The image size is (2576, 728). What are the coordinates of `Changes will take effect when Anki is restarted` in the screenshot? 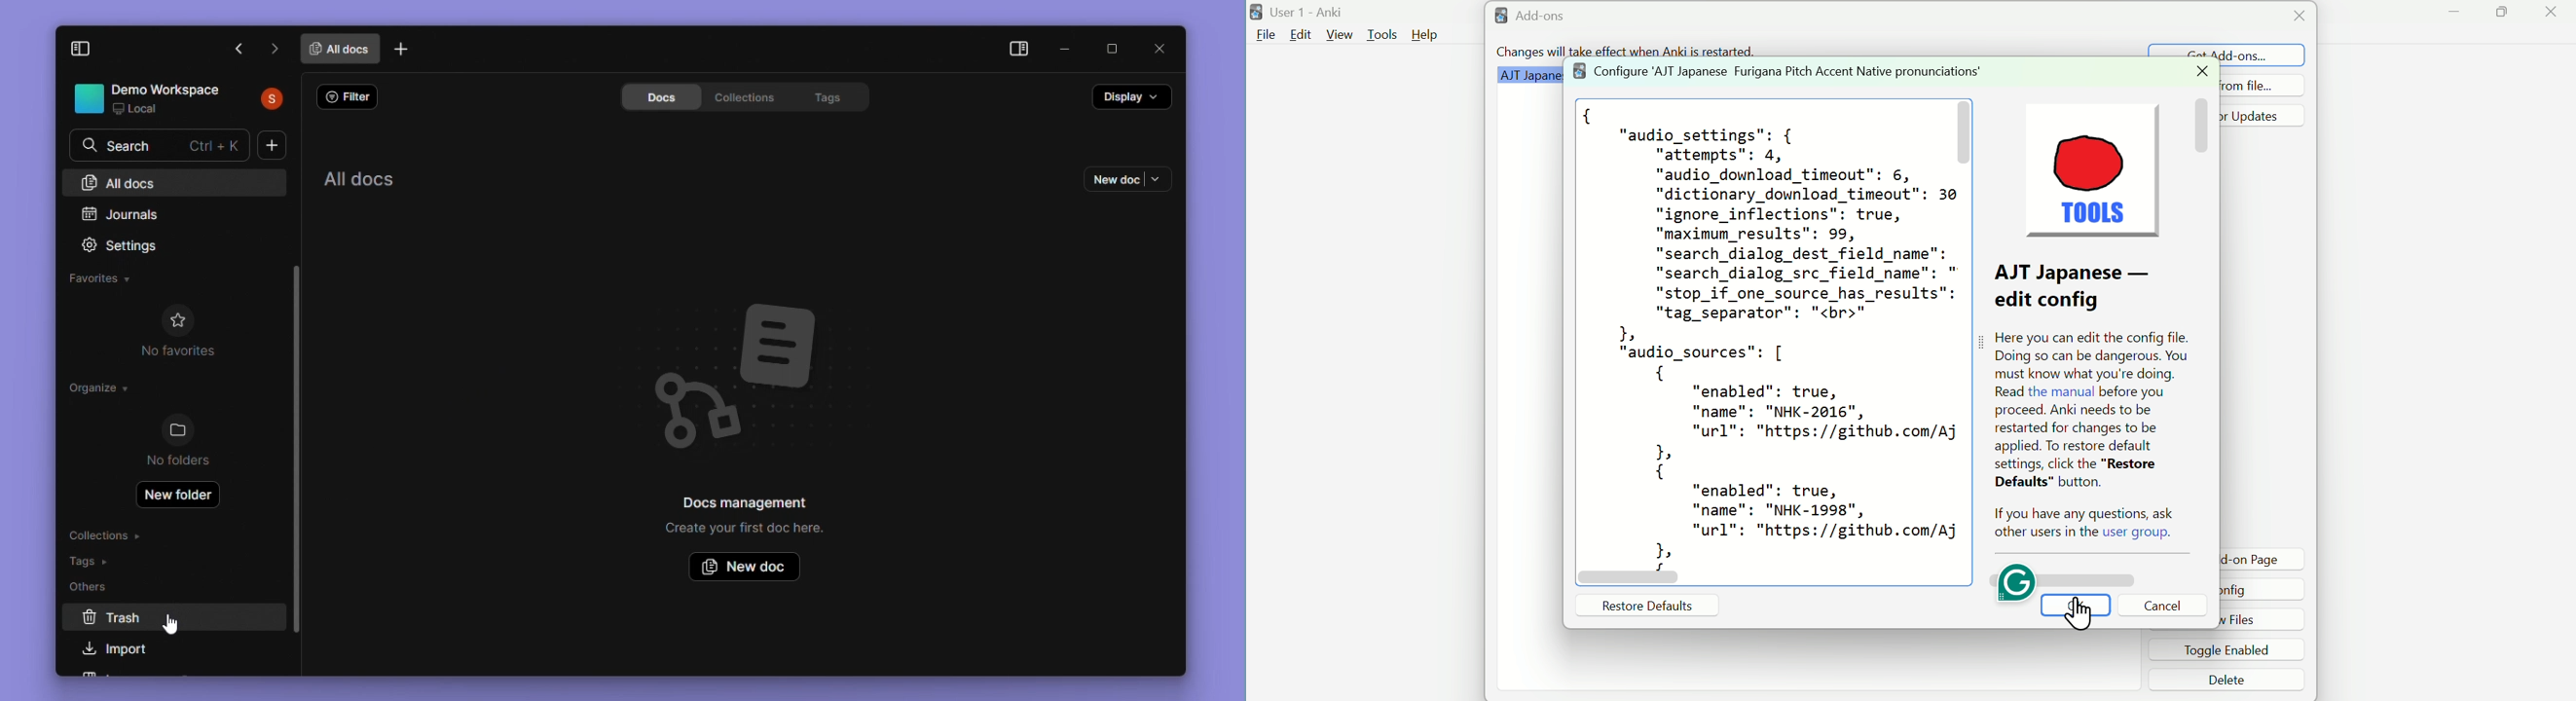 It's located at (1627, 53).